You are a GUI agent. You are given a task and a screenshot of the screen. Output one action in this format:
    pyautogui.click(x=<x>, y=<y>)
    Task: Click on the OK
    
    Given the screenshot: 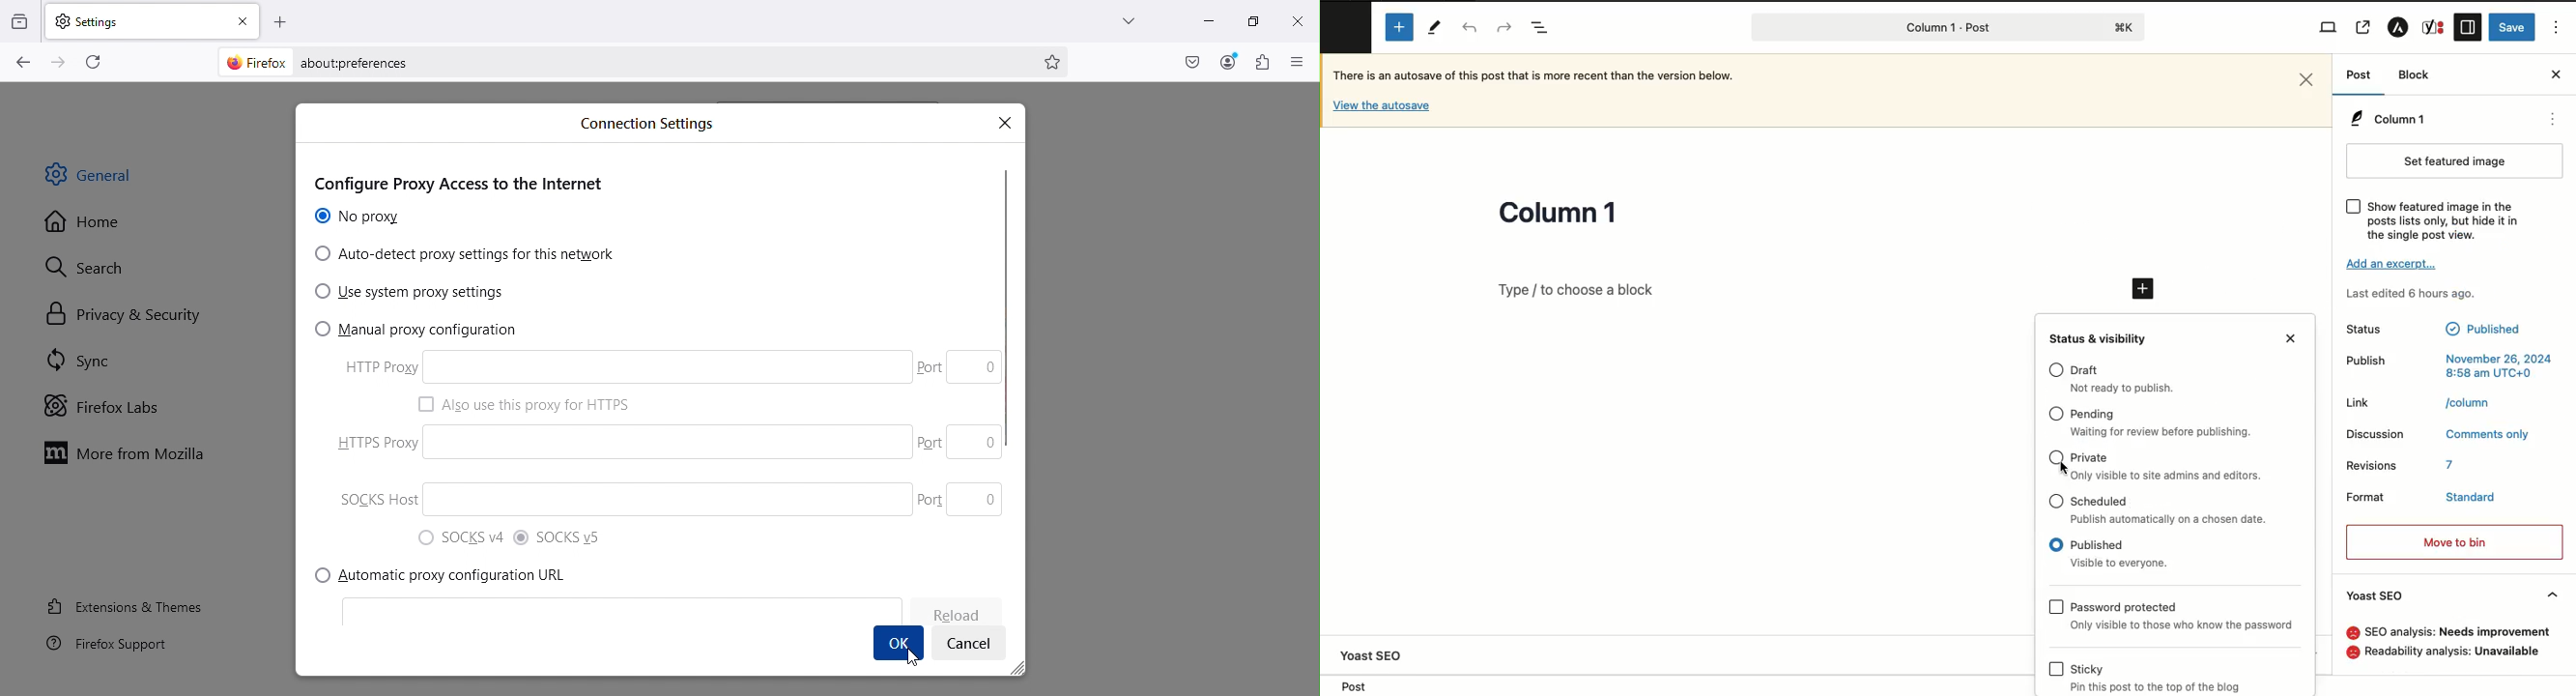 What is the action you would take?
    pyautogui.click(x=900, y=645)
    